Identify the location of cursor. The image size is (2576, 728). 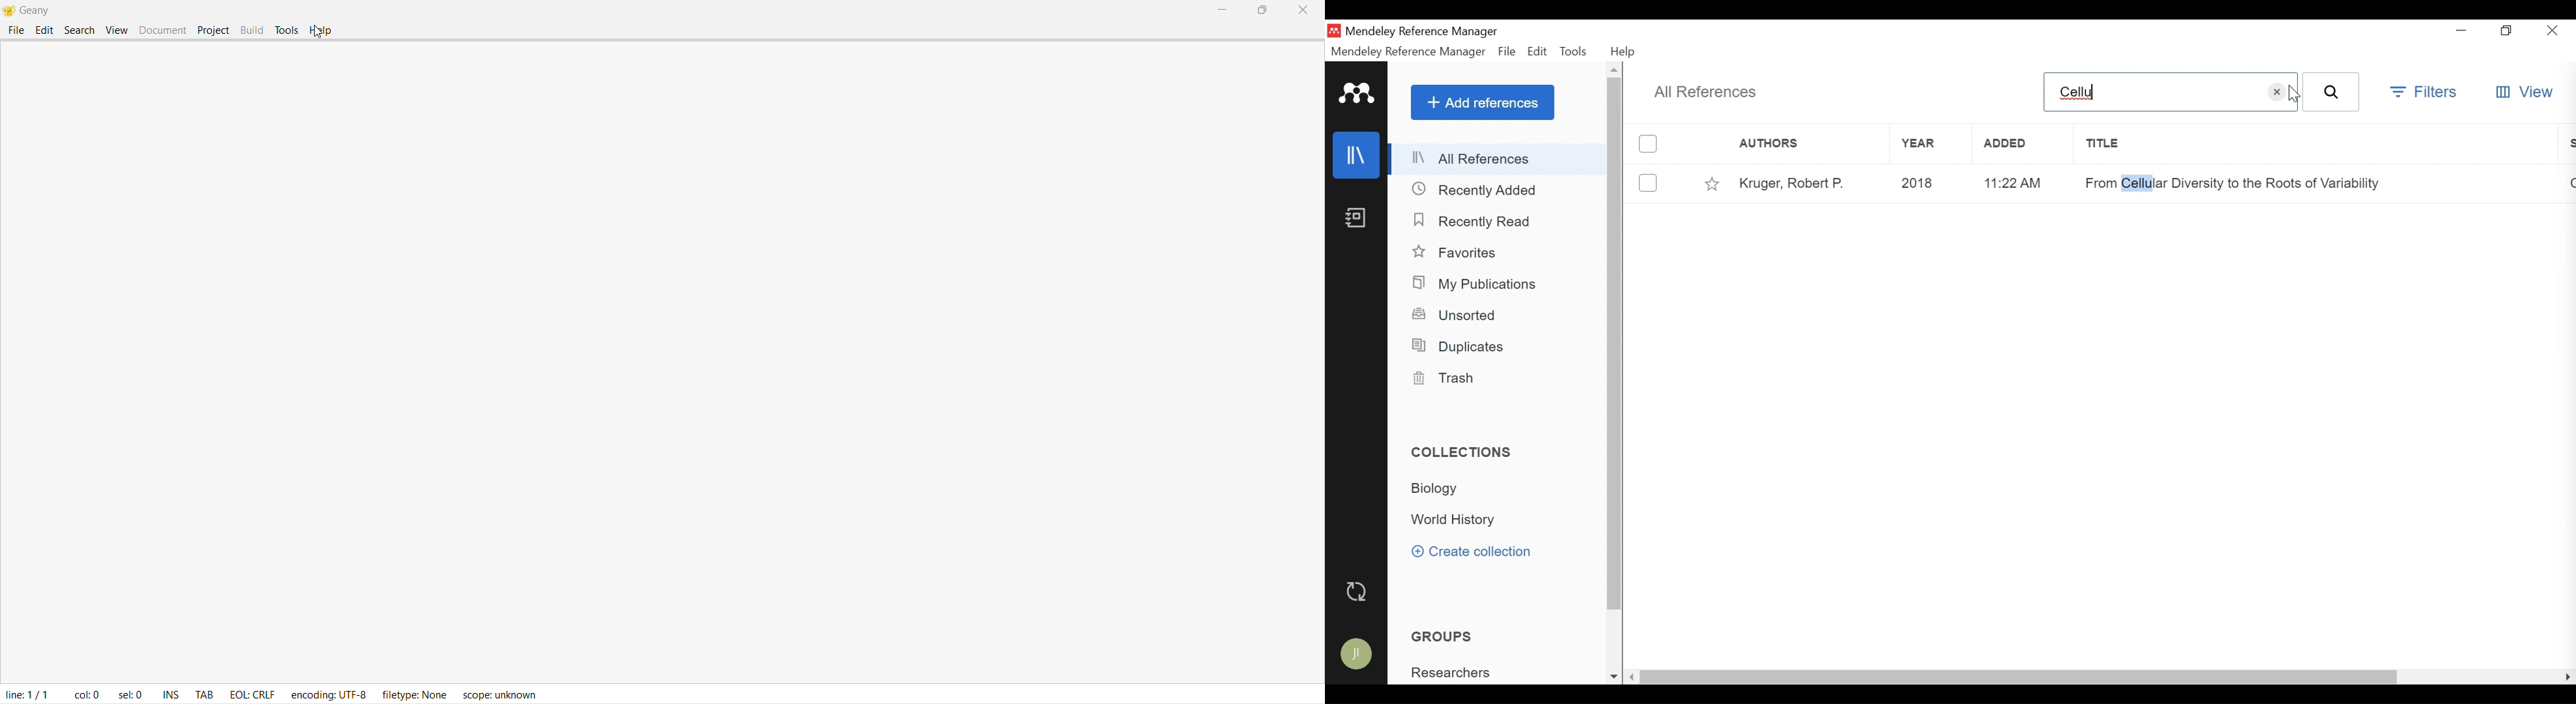
(2280, 91).